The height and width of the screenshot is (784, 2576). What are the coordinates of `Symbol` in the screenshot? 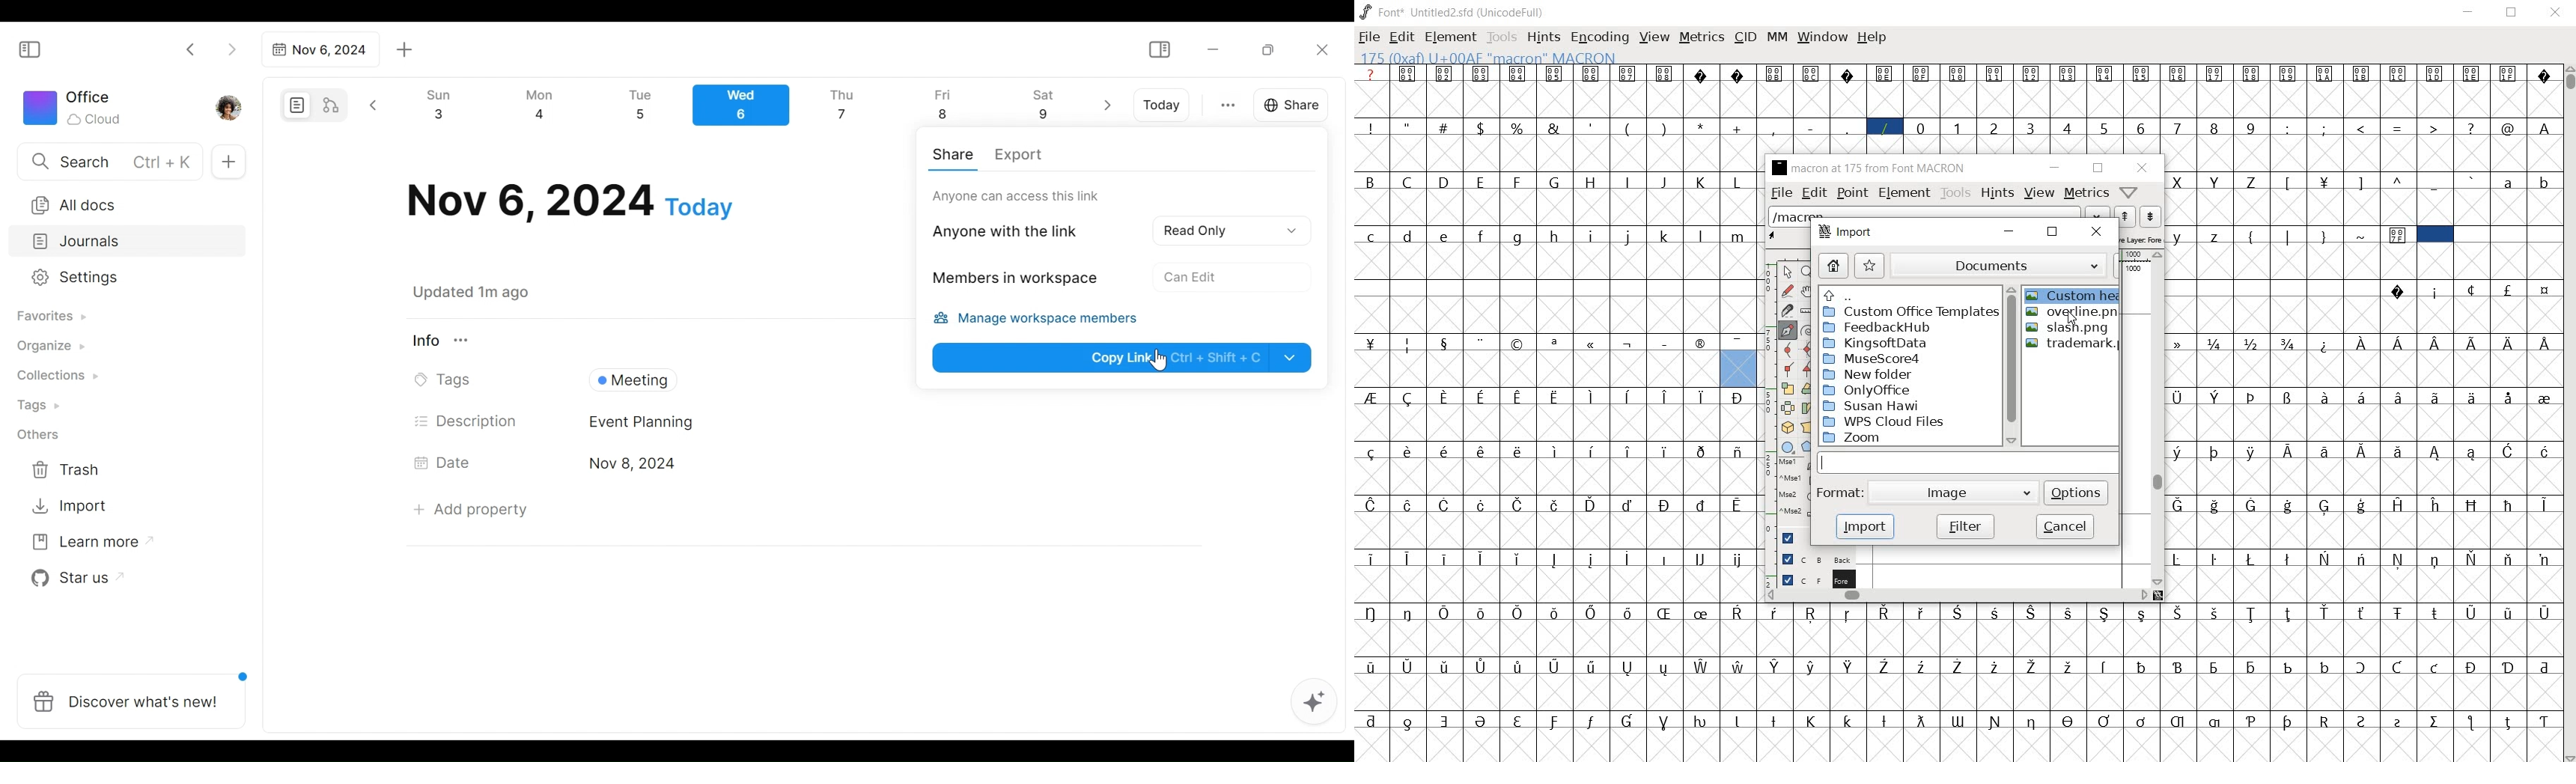 It's located at (2542, 506).